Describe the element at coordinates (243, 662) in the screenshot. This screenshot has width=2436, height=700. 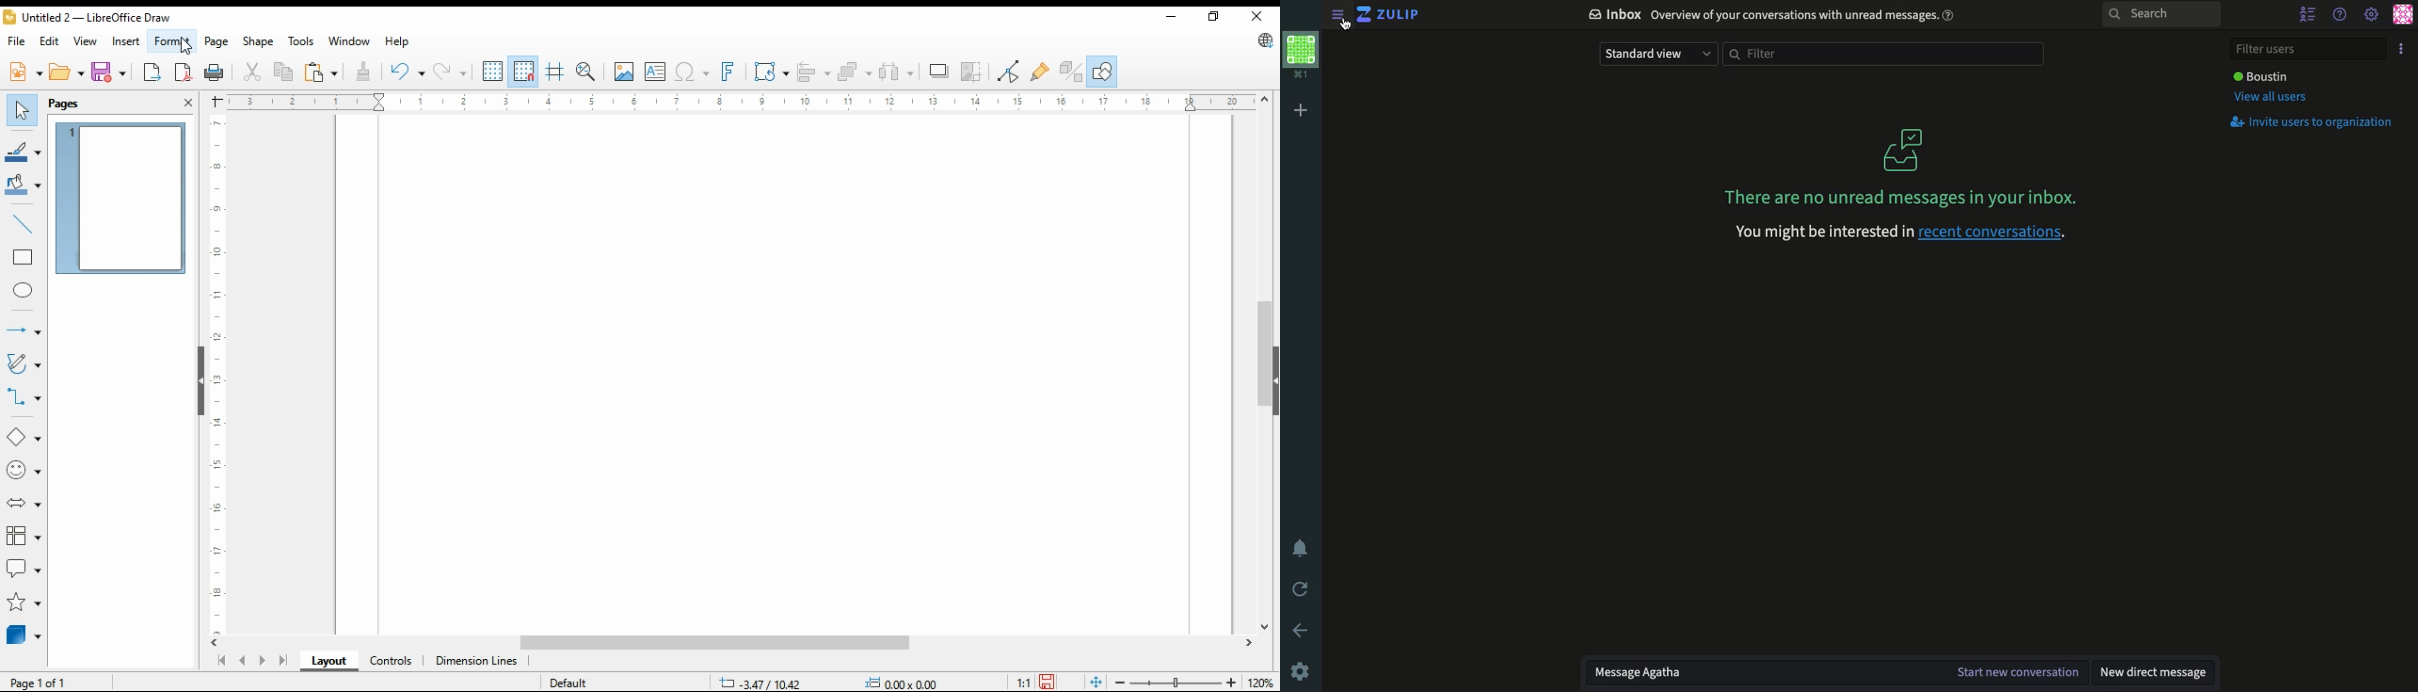
I see `previous page` at that location.